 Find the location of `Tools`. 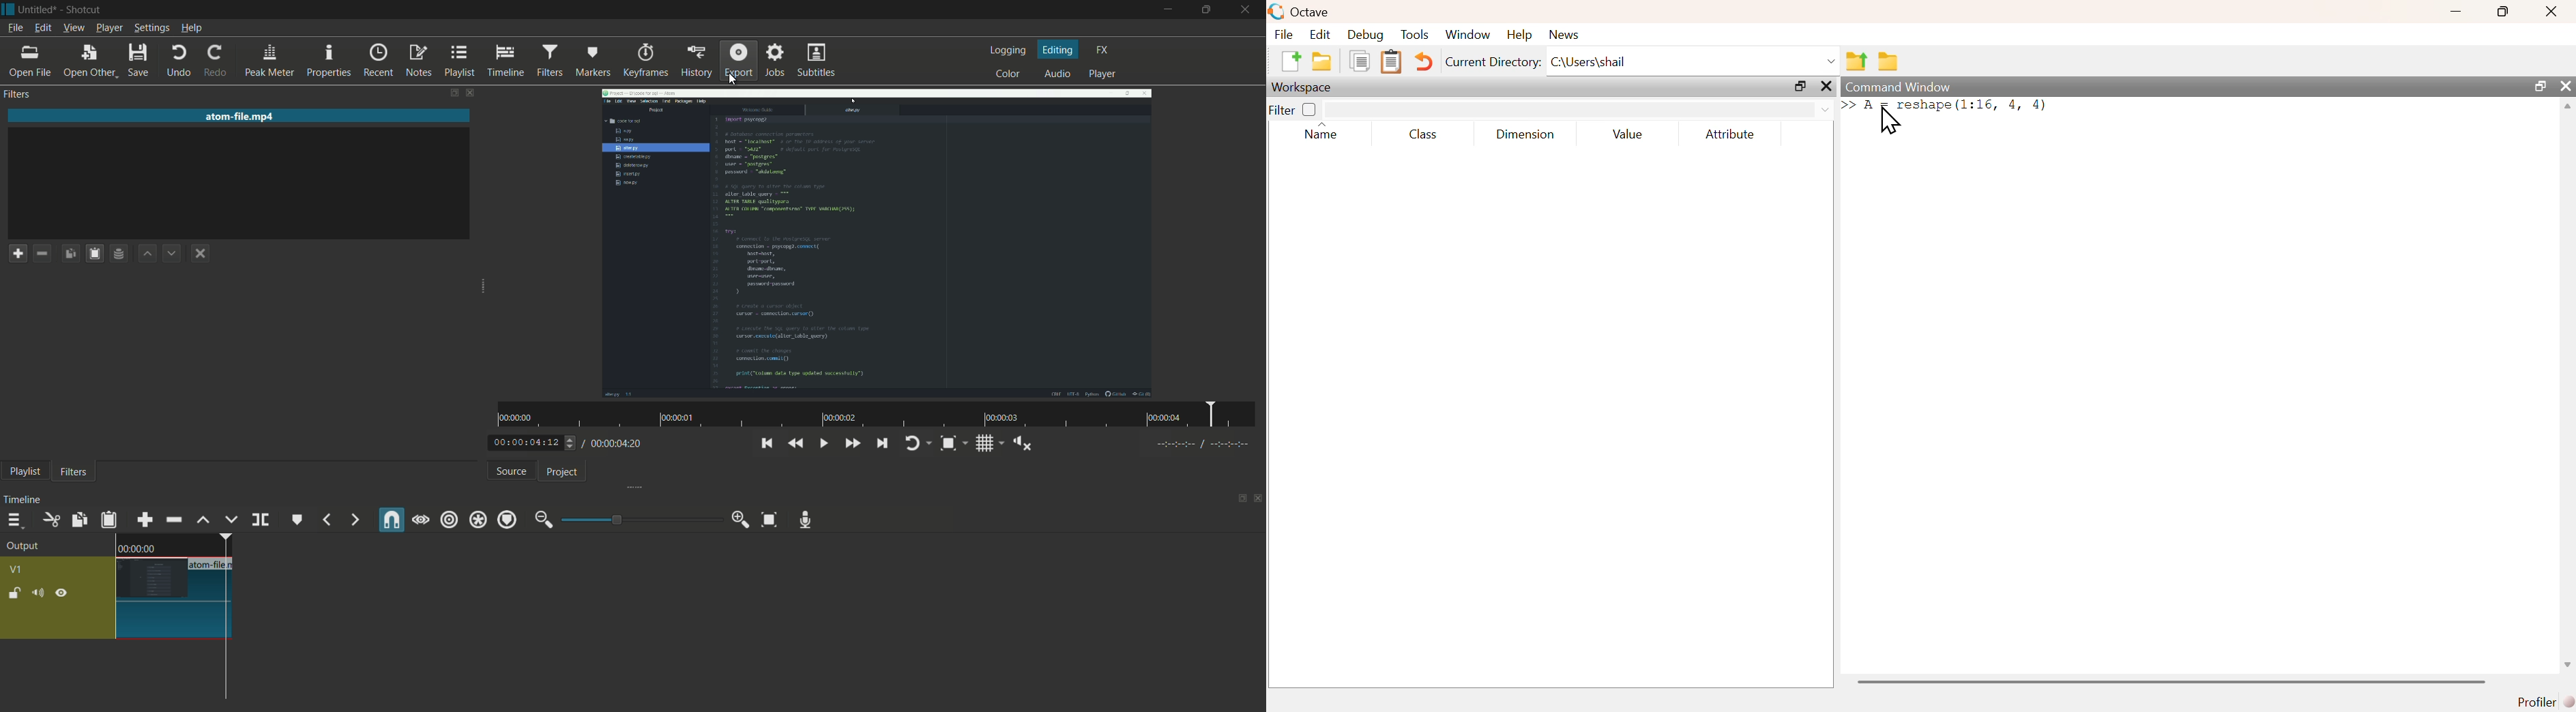

Tools is located at coordinates (1416, 34).